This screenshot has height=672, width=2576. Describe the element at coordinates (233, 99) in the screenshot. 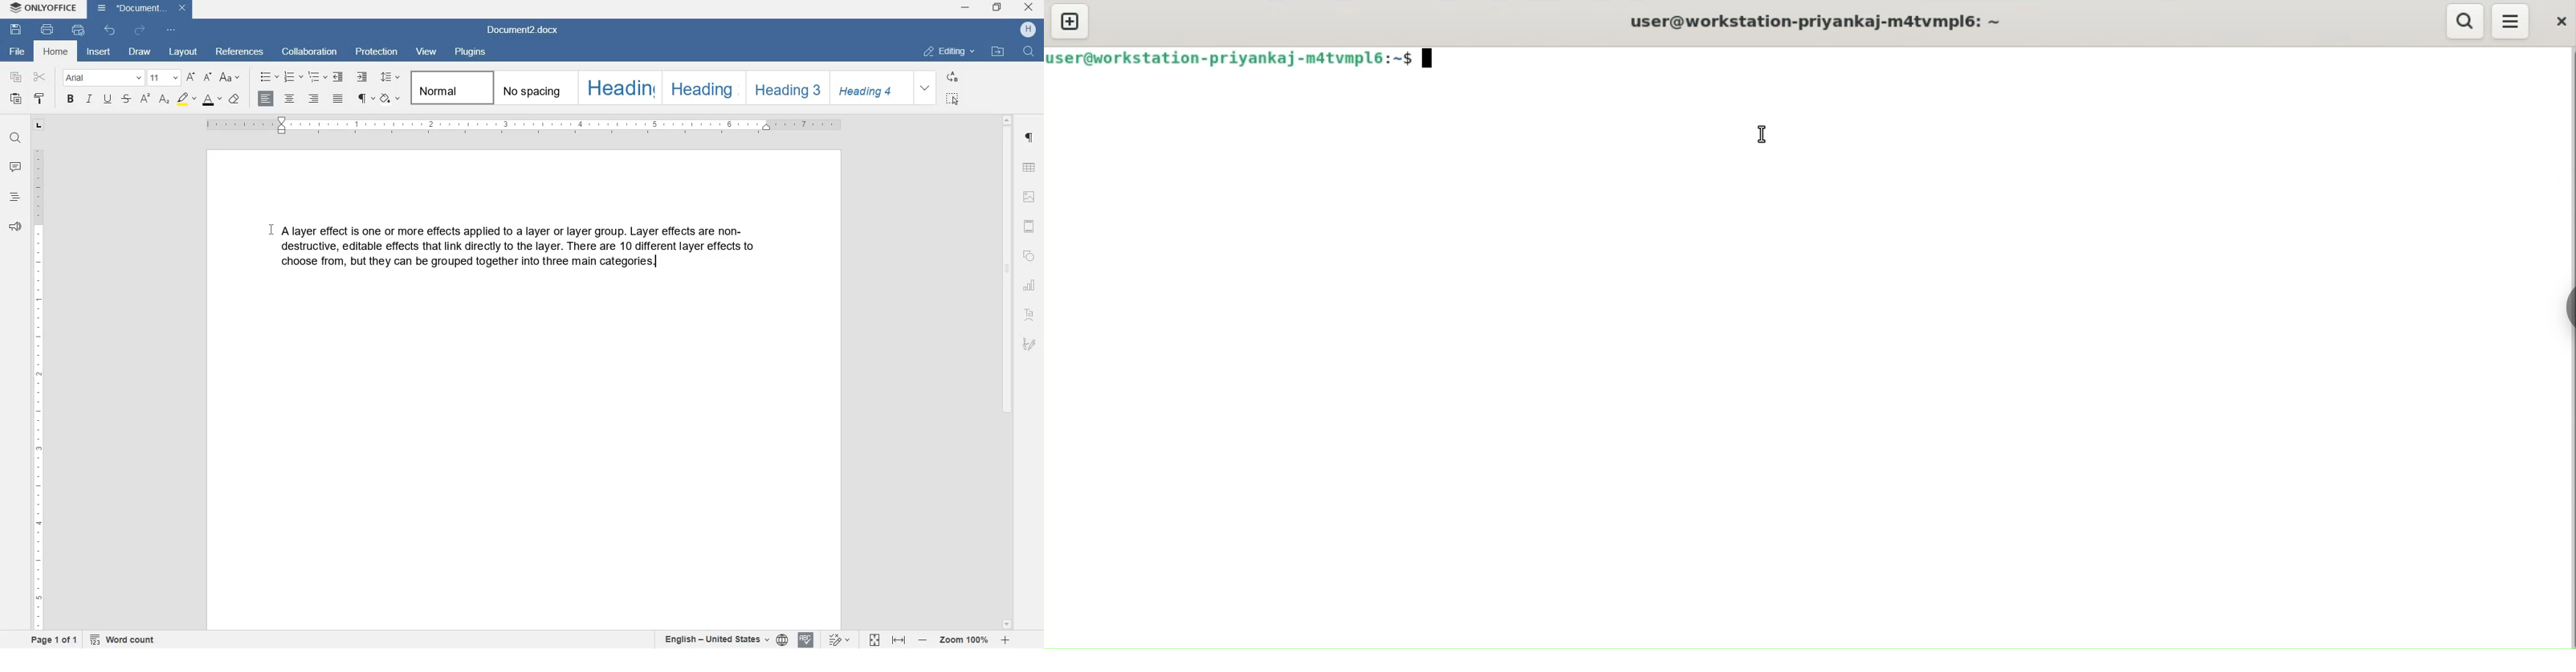

I see `clear style` at that location.